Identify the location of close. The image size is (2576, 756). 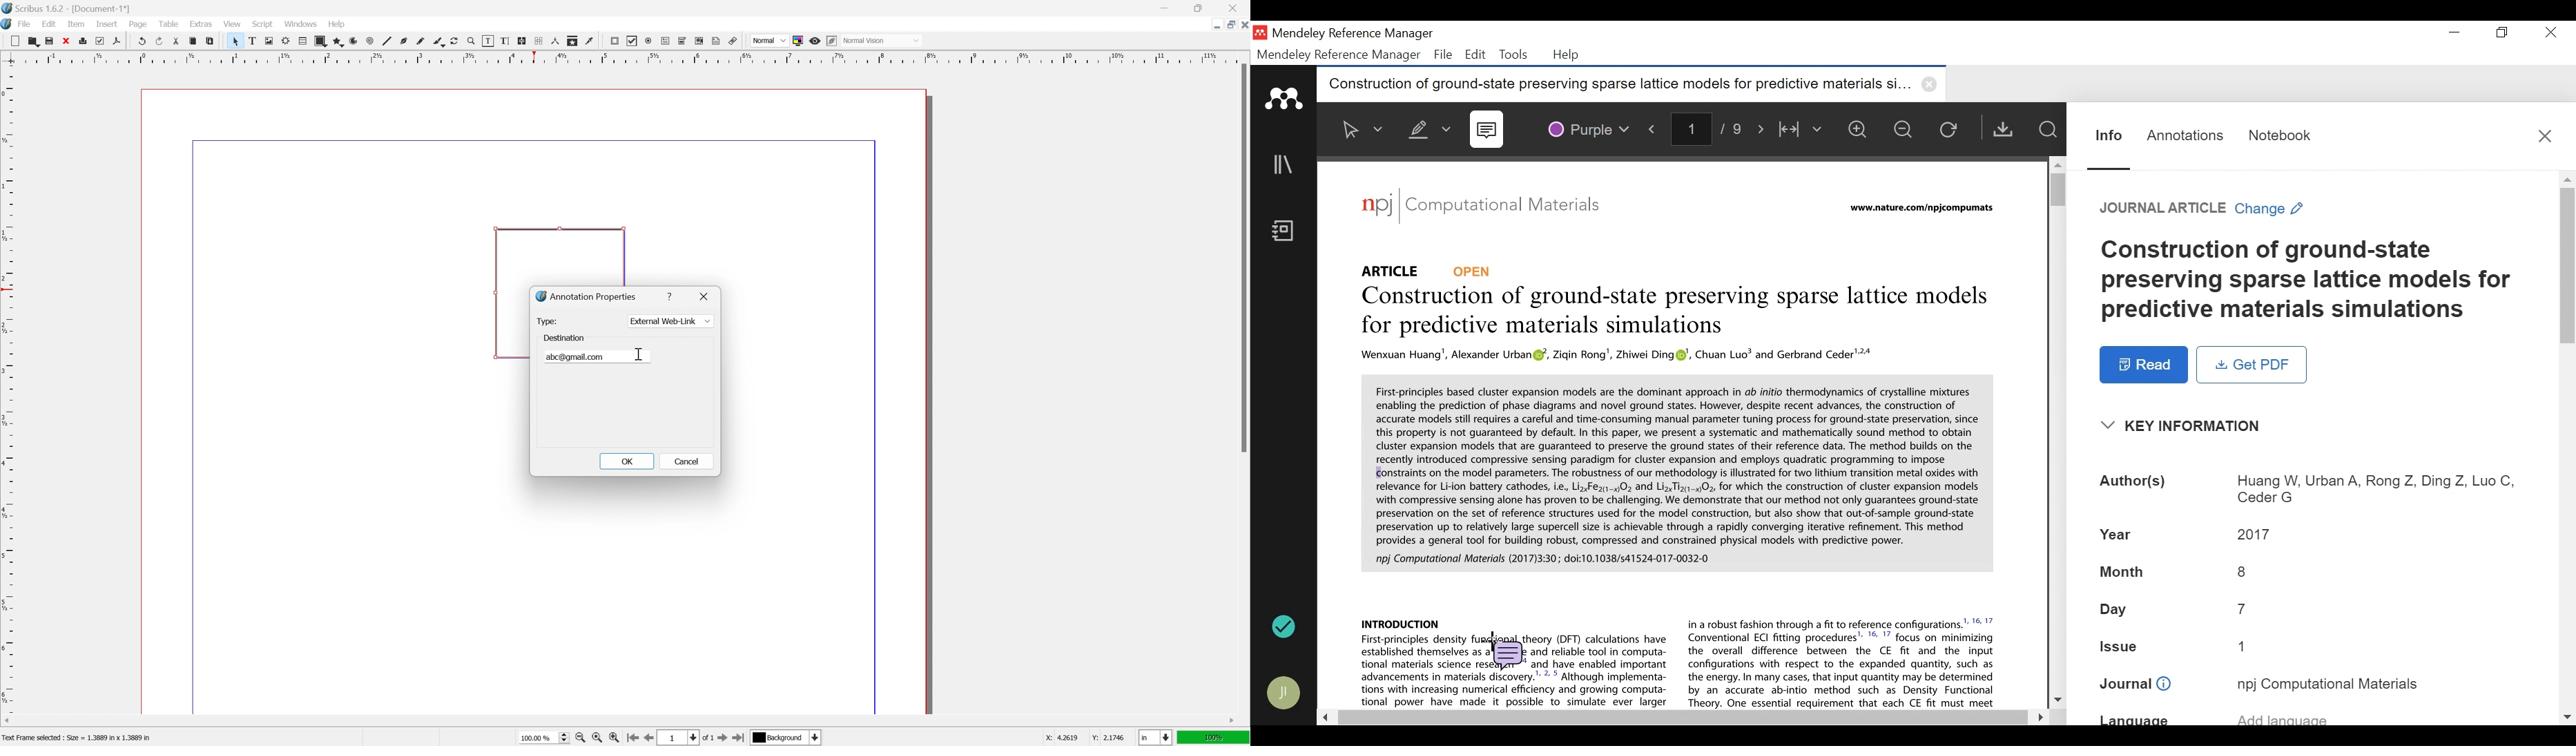
(1243, 26).